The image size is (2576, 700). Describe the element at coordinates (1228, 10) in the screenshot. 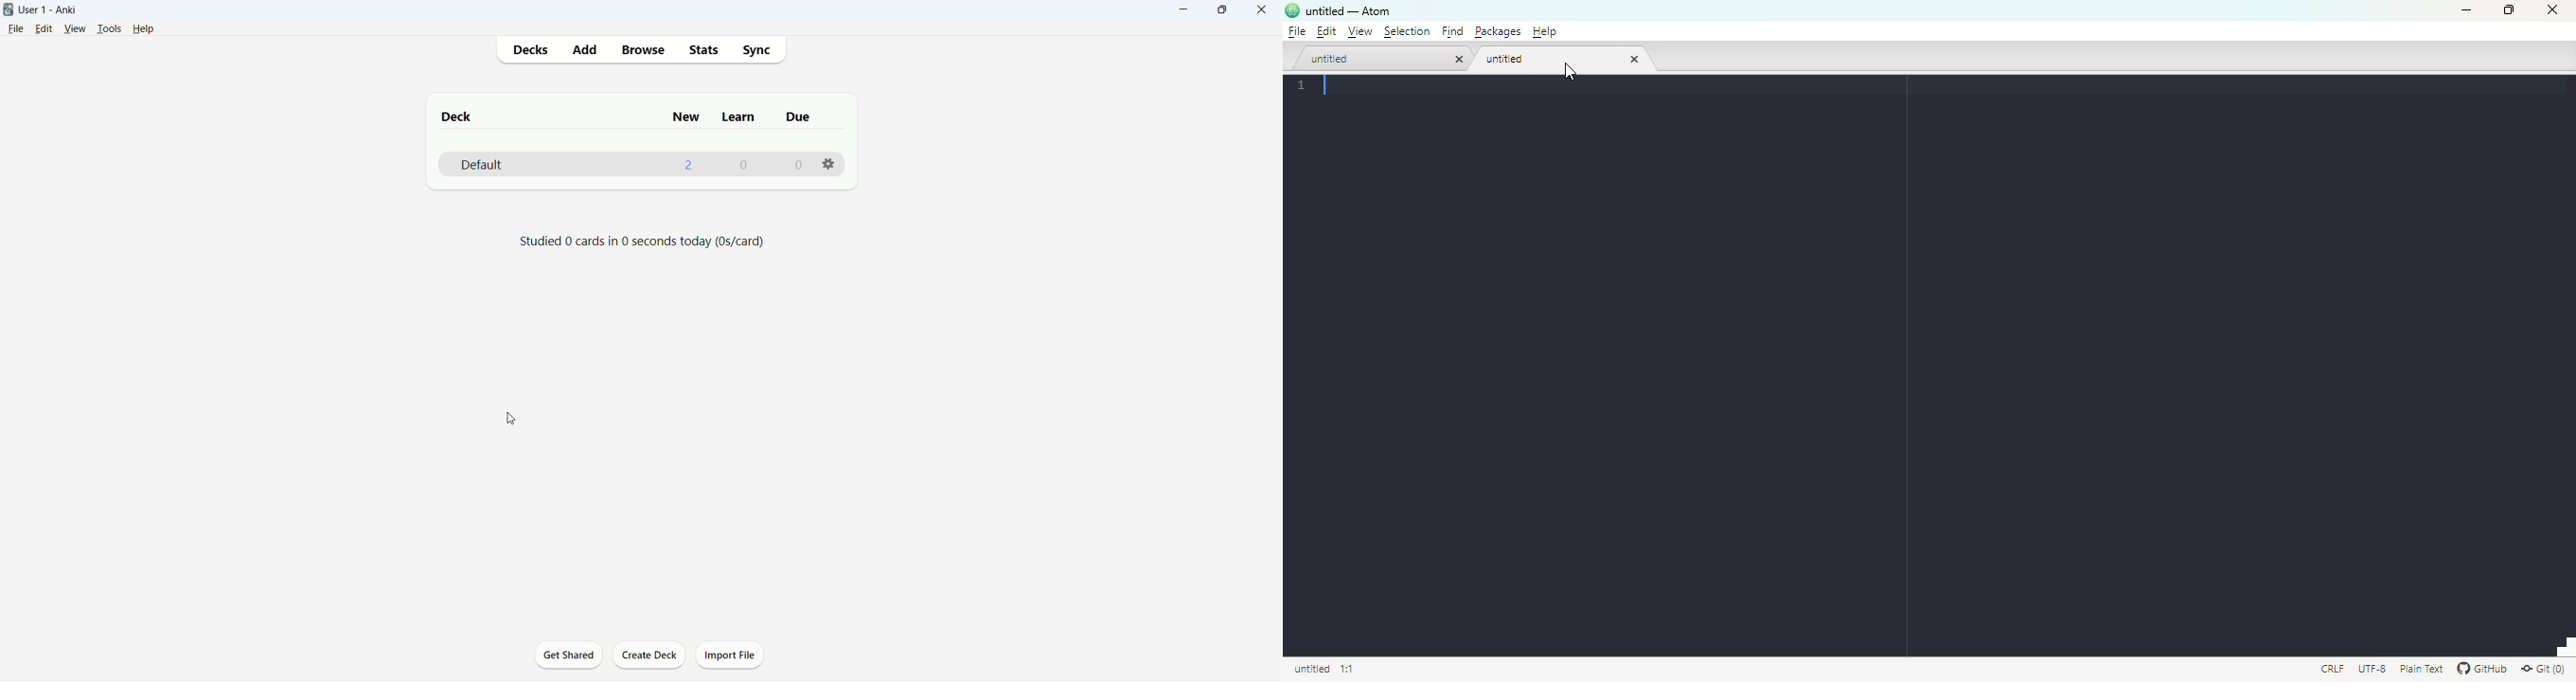

I see `maximize` at that location.